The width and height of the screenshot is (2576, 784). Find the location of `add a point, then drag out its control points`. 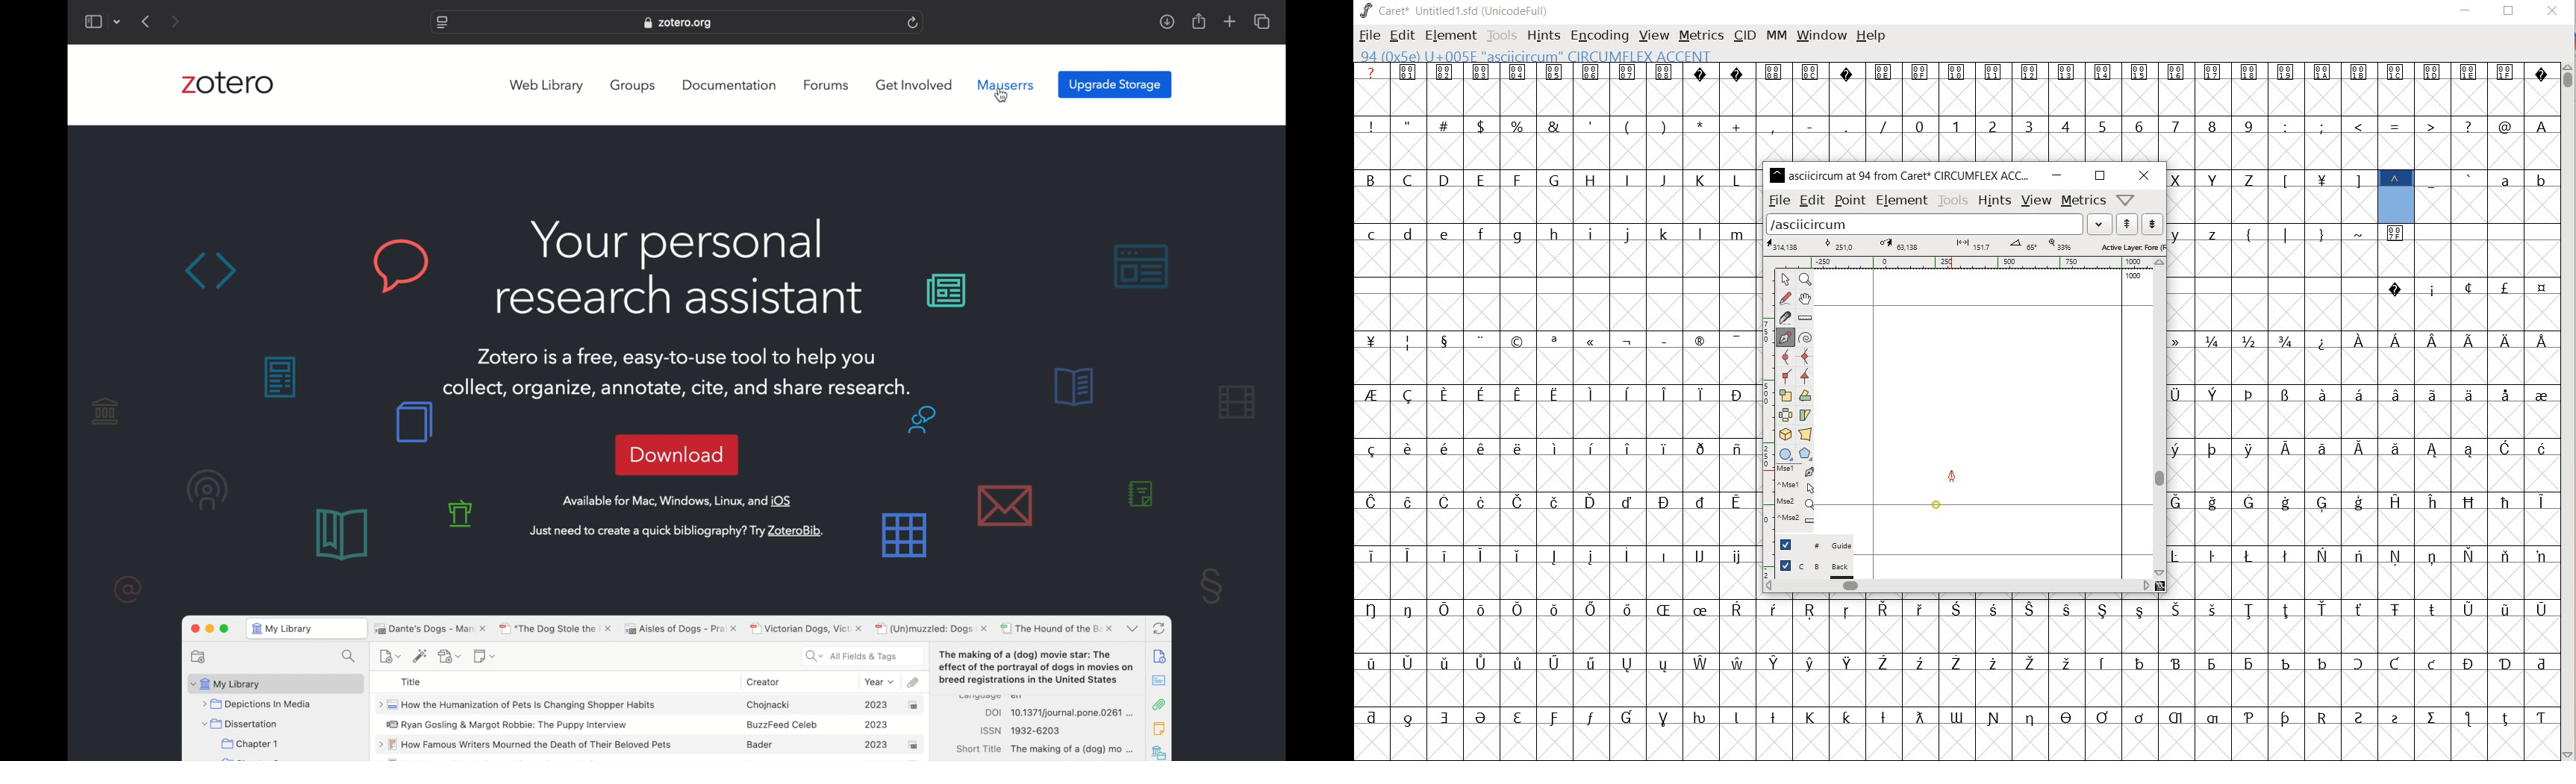

add a point, then drag out its control points is located at coordinates (1784, 336).